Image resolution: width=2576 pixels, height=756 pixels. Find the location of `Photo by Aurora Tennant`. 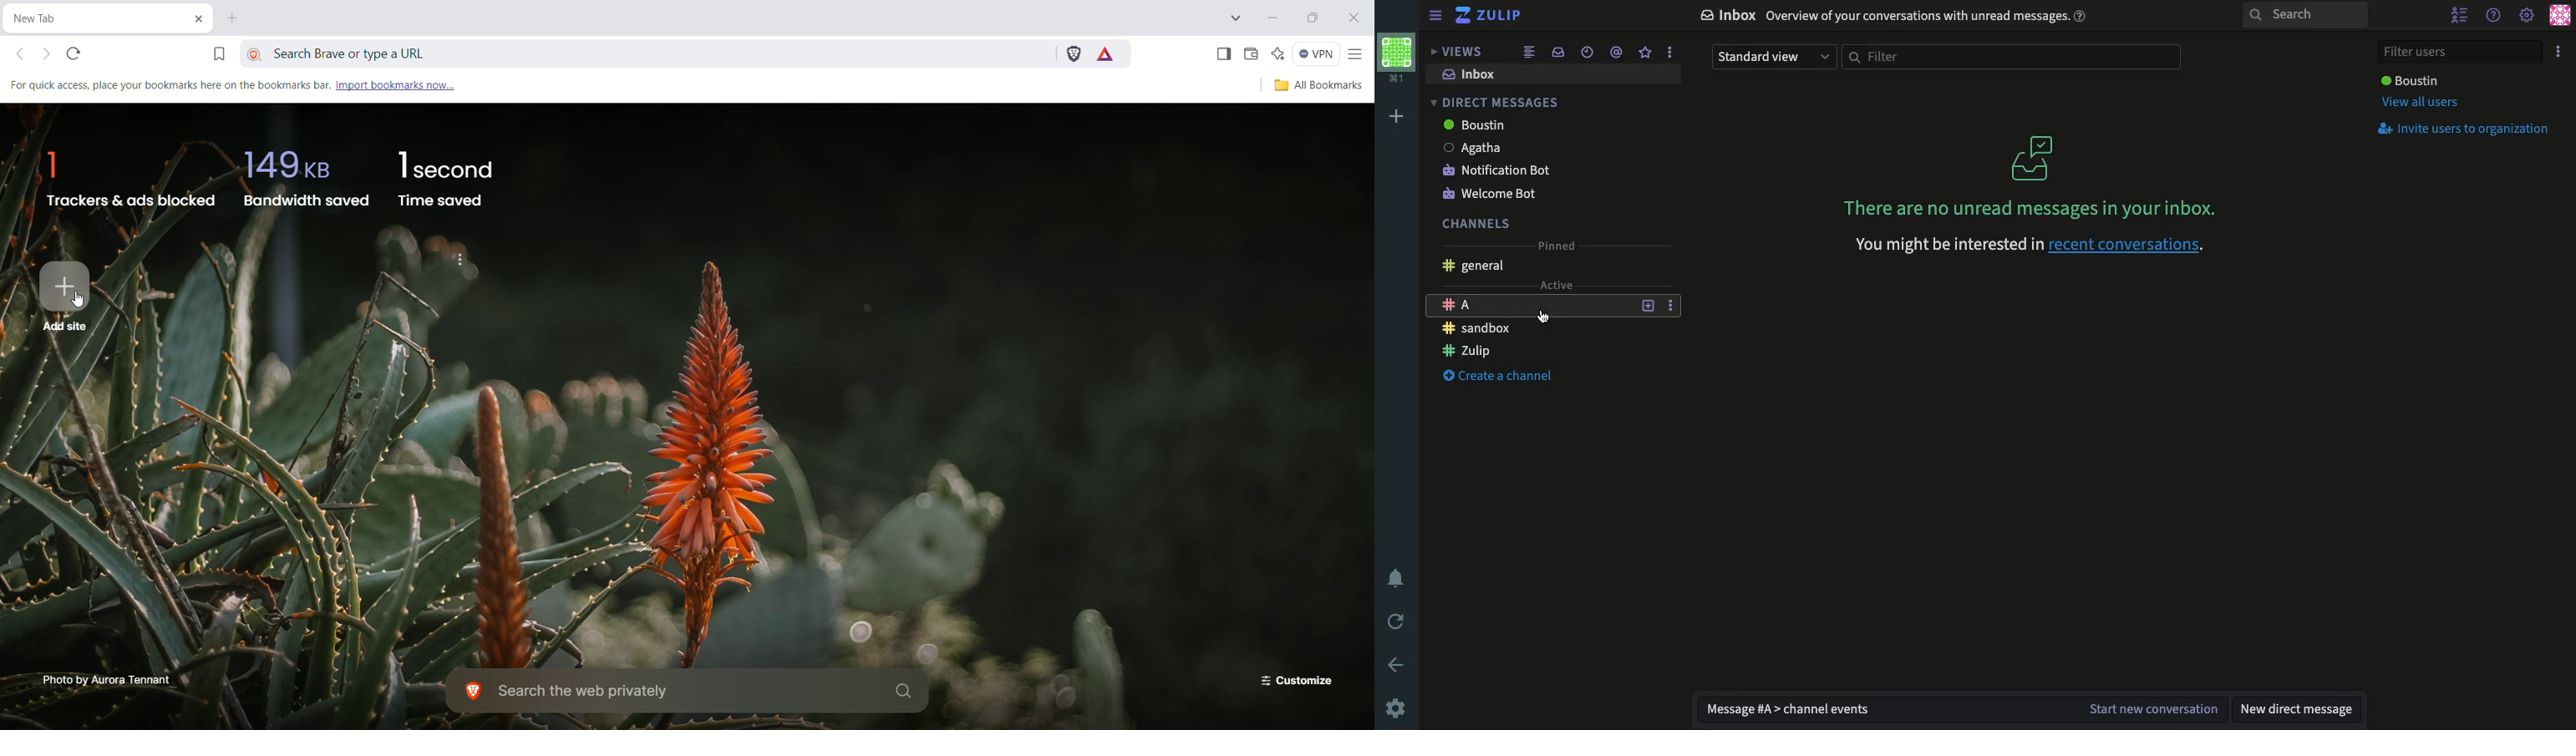

Photo by Aurora Tennant is located at coordinates (108, 680).